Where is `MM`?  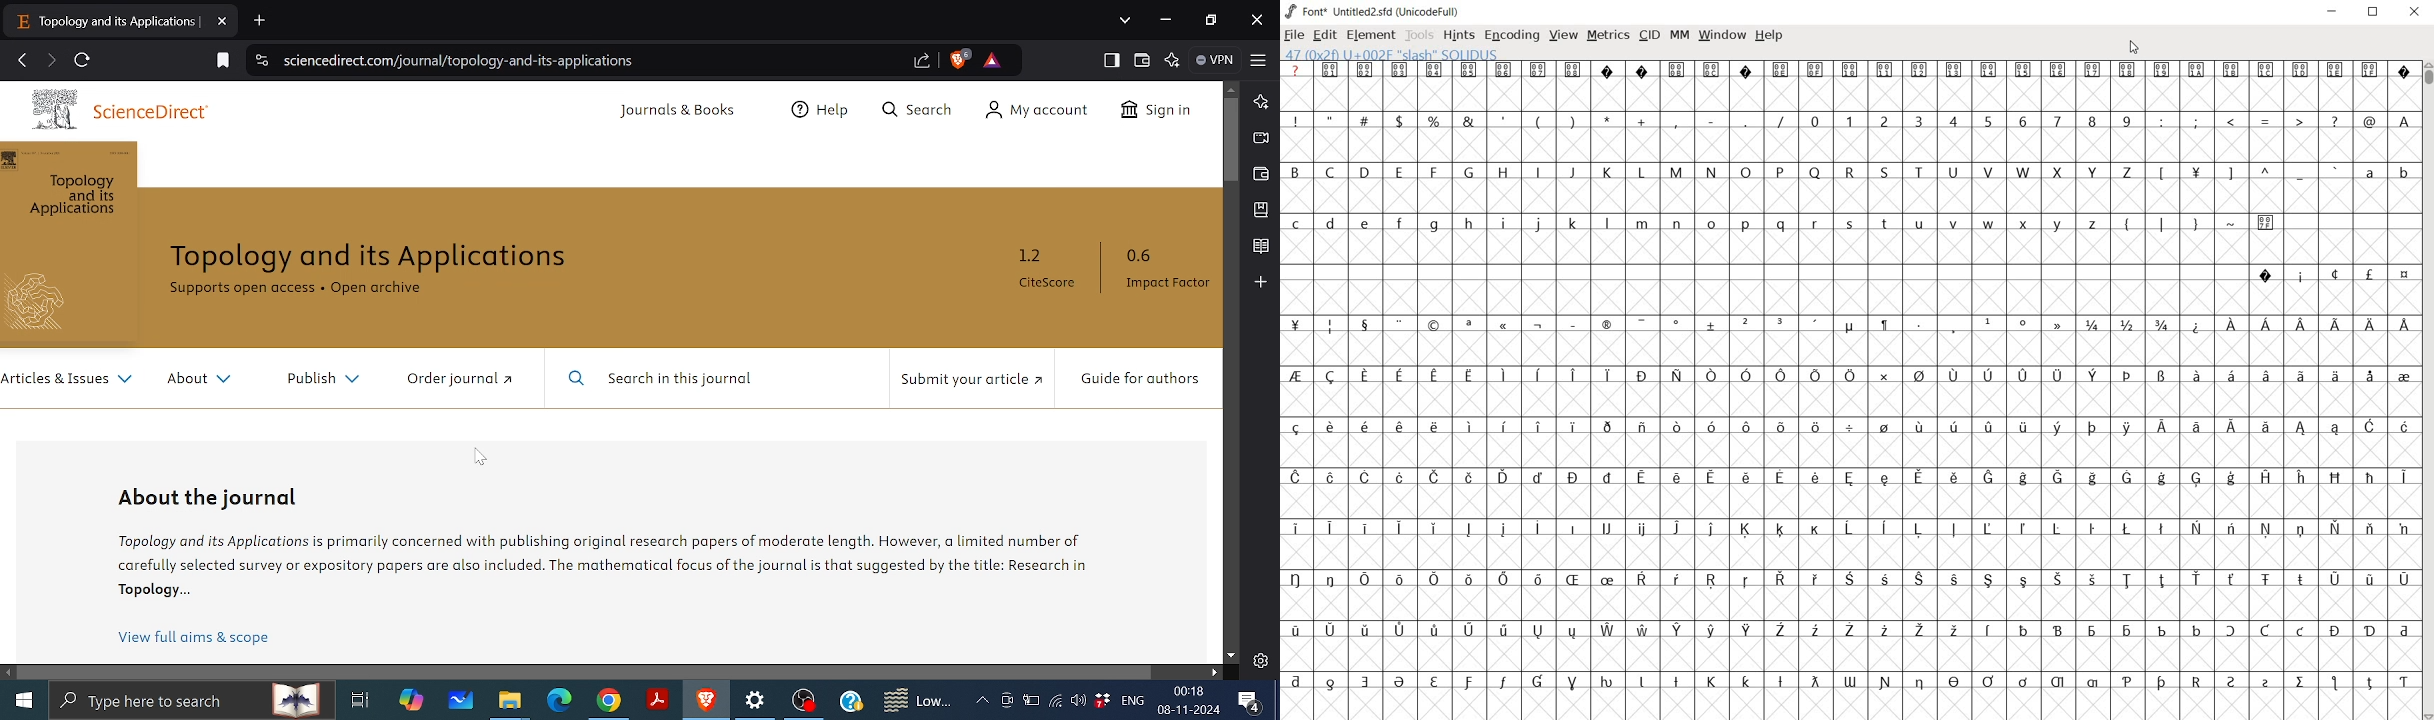
MM is located at coordinates (1678, 35).